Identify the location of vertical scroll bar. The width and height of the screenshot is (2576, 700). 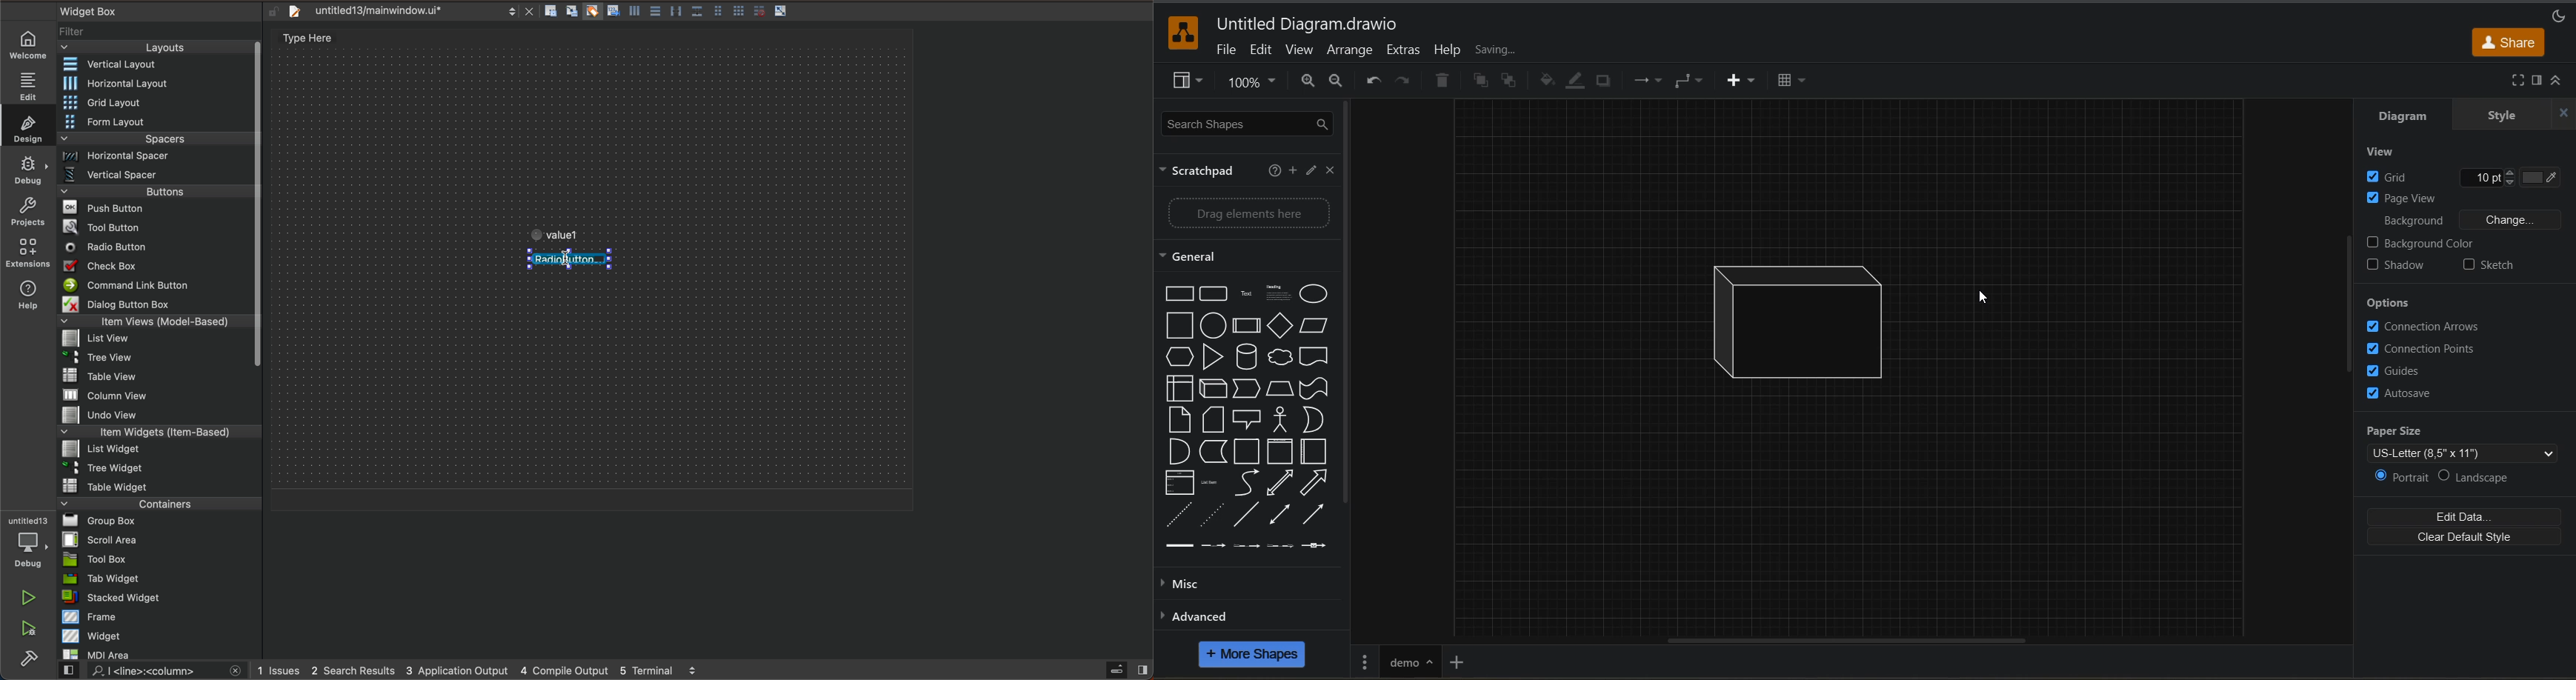
(2350, 304).